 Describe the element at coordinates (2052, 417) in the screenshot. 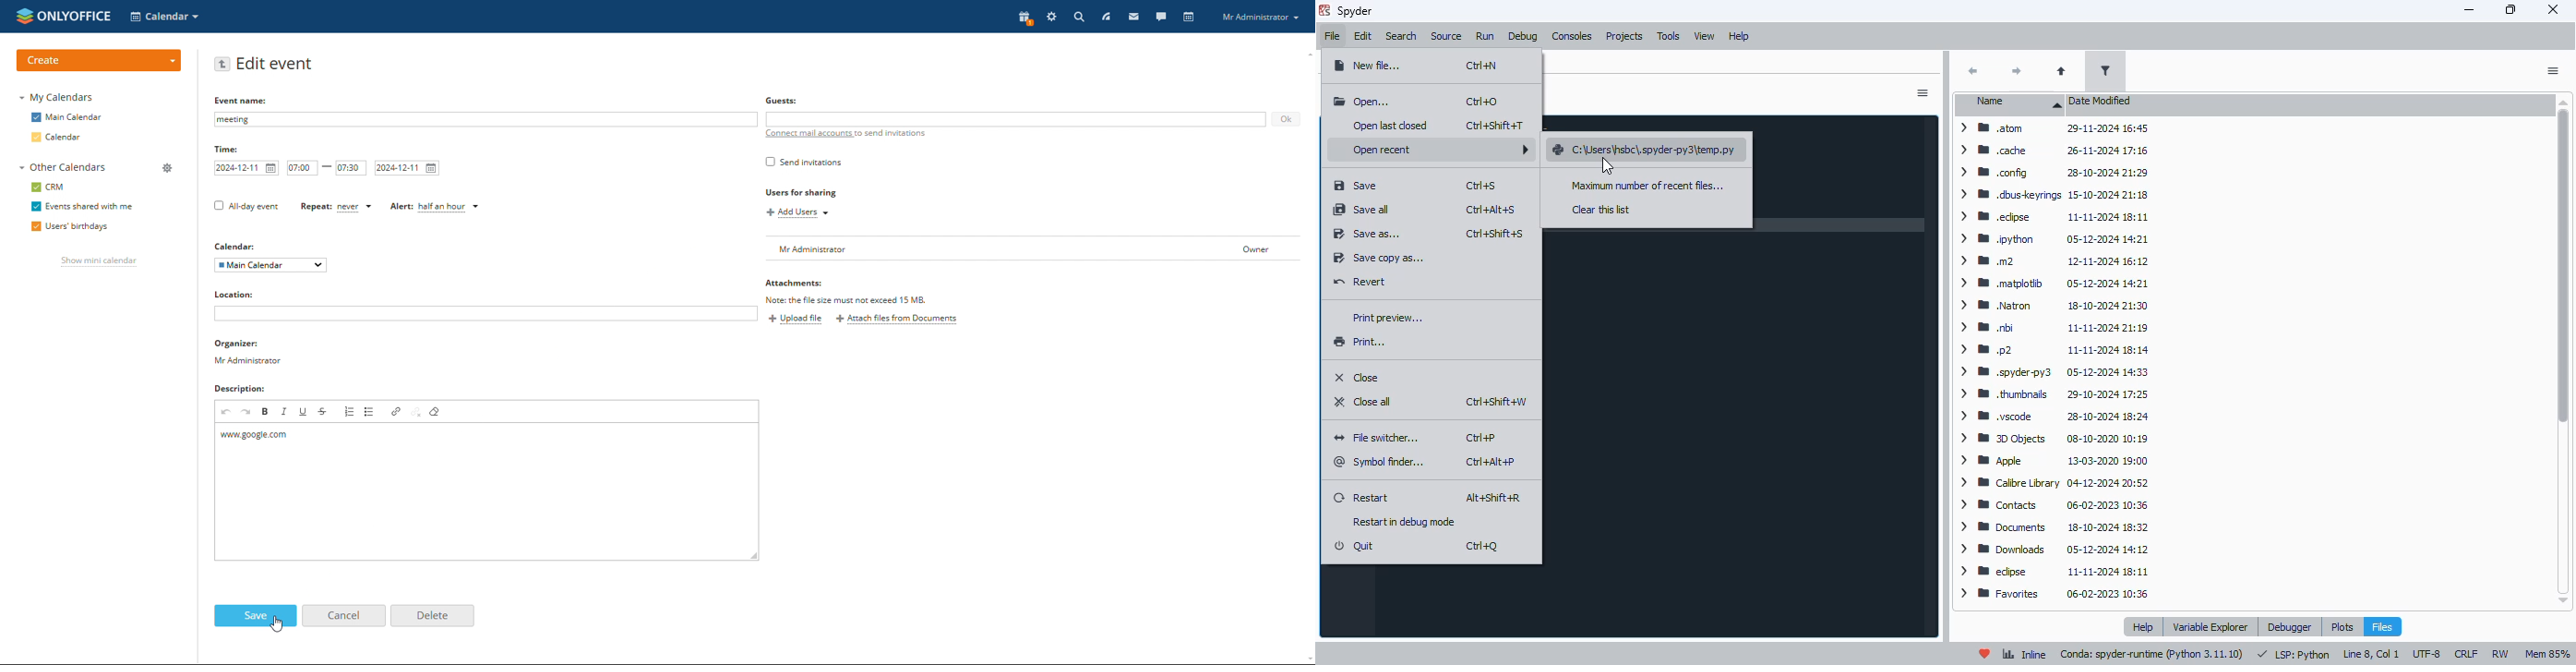

I see `> M8 .vscode 28-10-2024 18:24` at that location.